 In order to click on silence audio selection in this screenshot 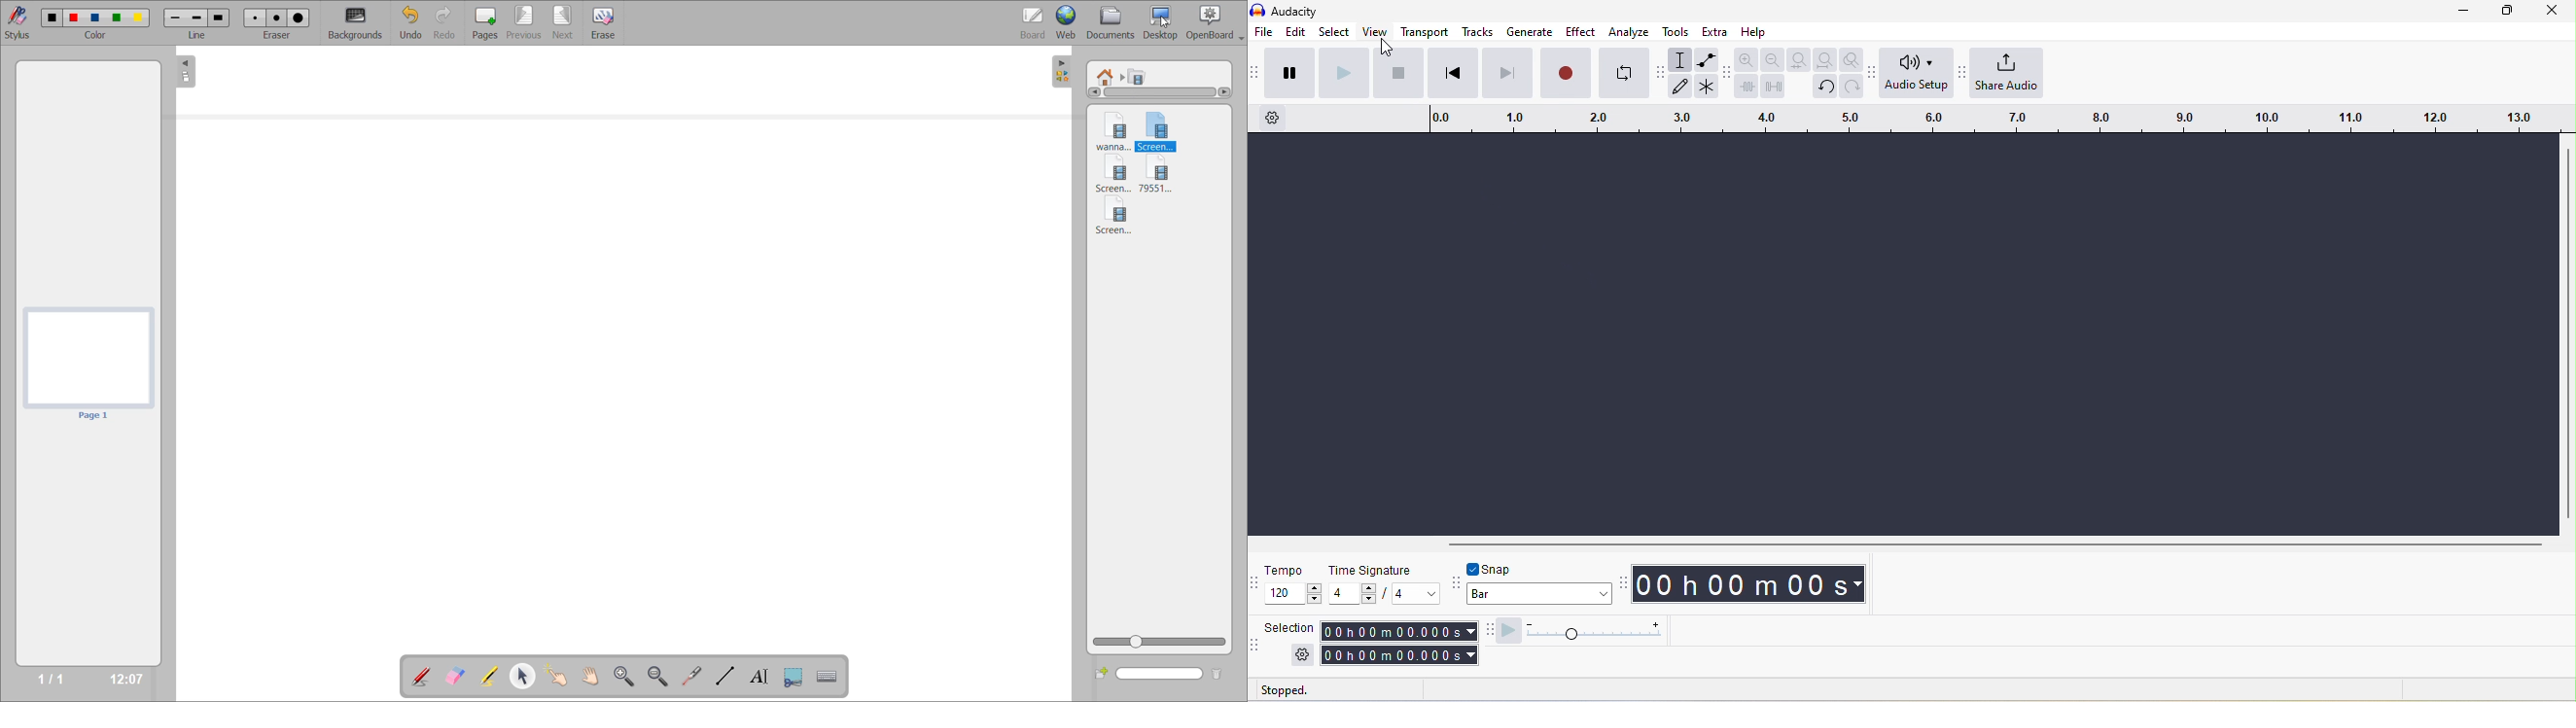, I will do `click(1773, 87)`.